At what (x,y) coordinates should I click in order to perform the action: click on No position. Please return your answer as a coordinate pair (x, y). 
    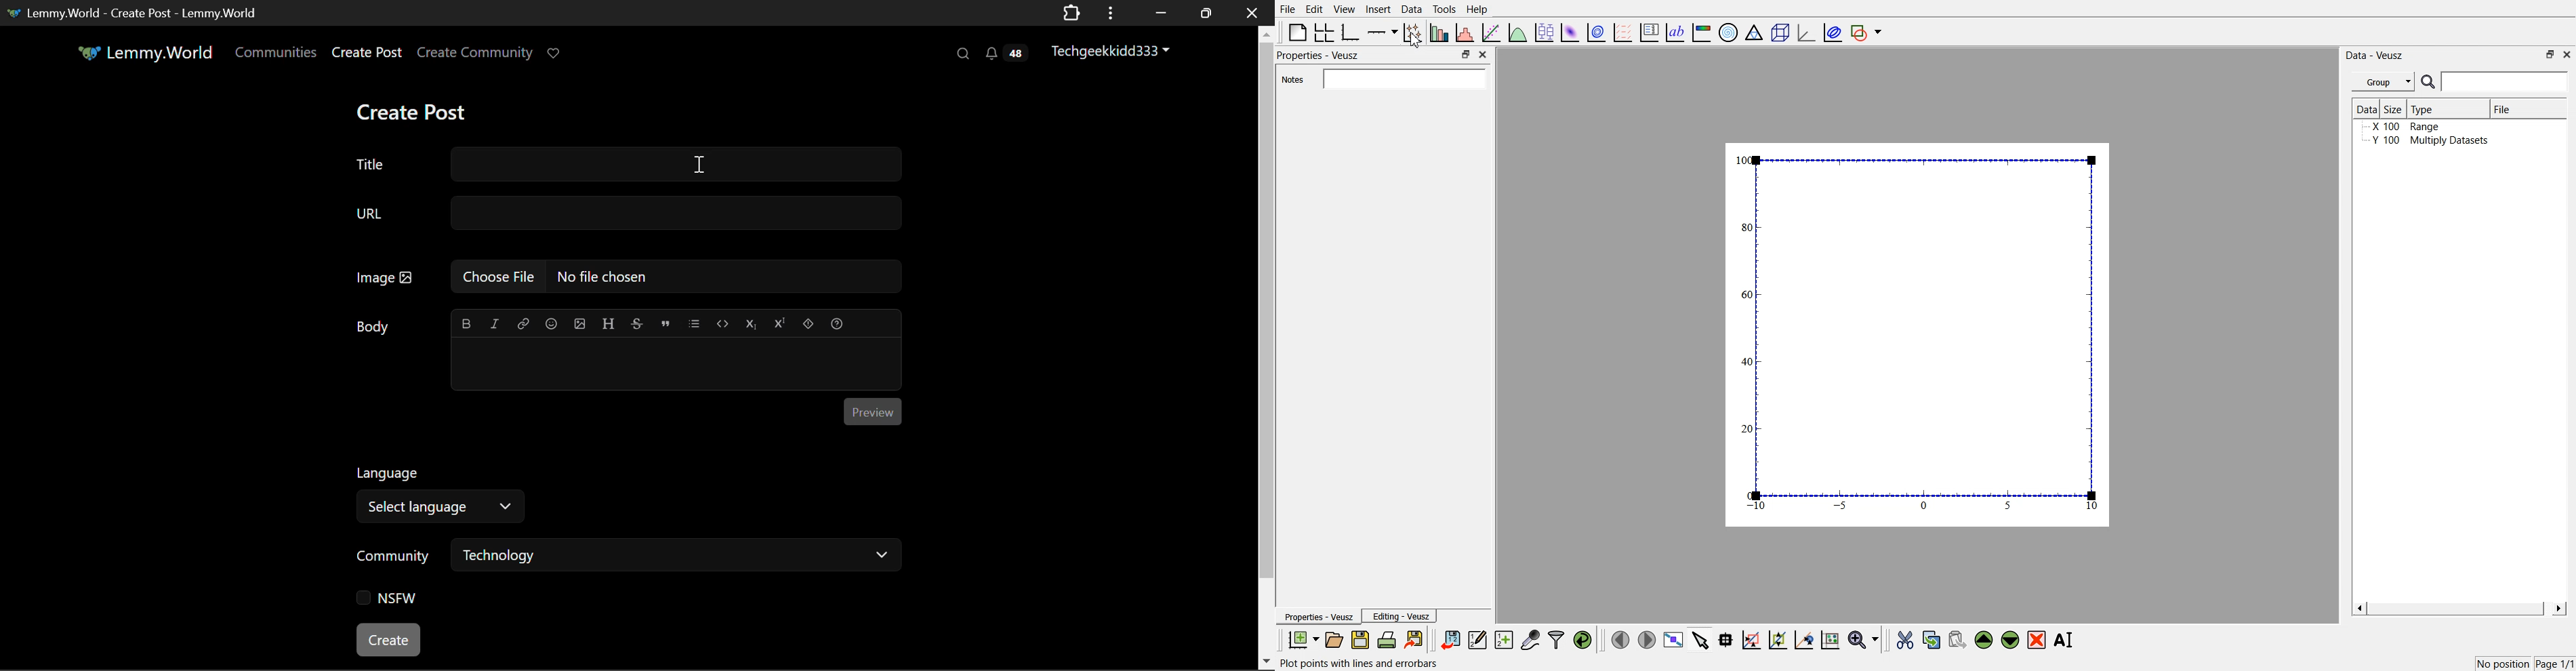
    Looking at the image, I should click on (2505, 662).